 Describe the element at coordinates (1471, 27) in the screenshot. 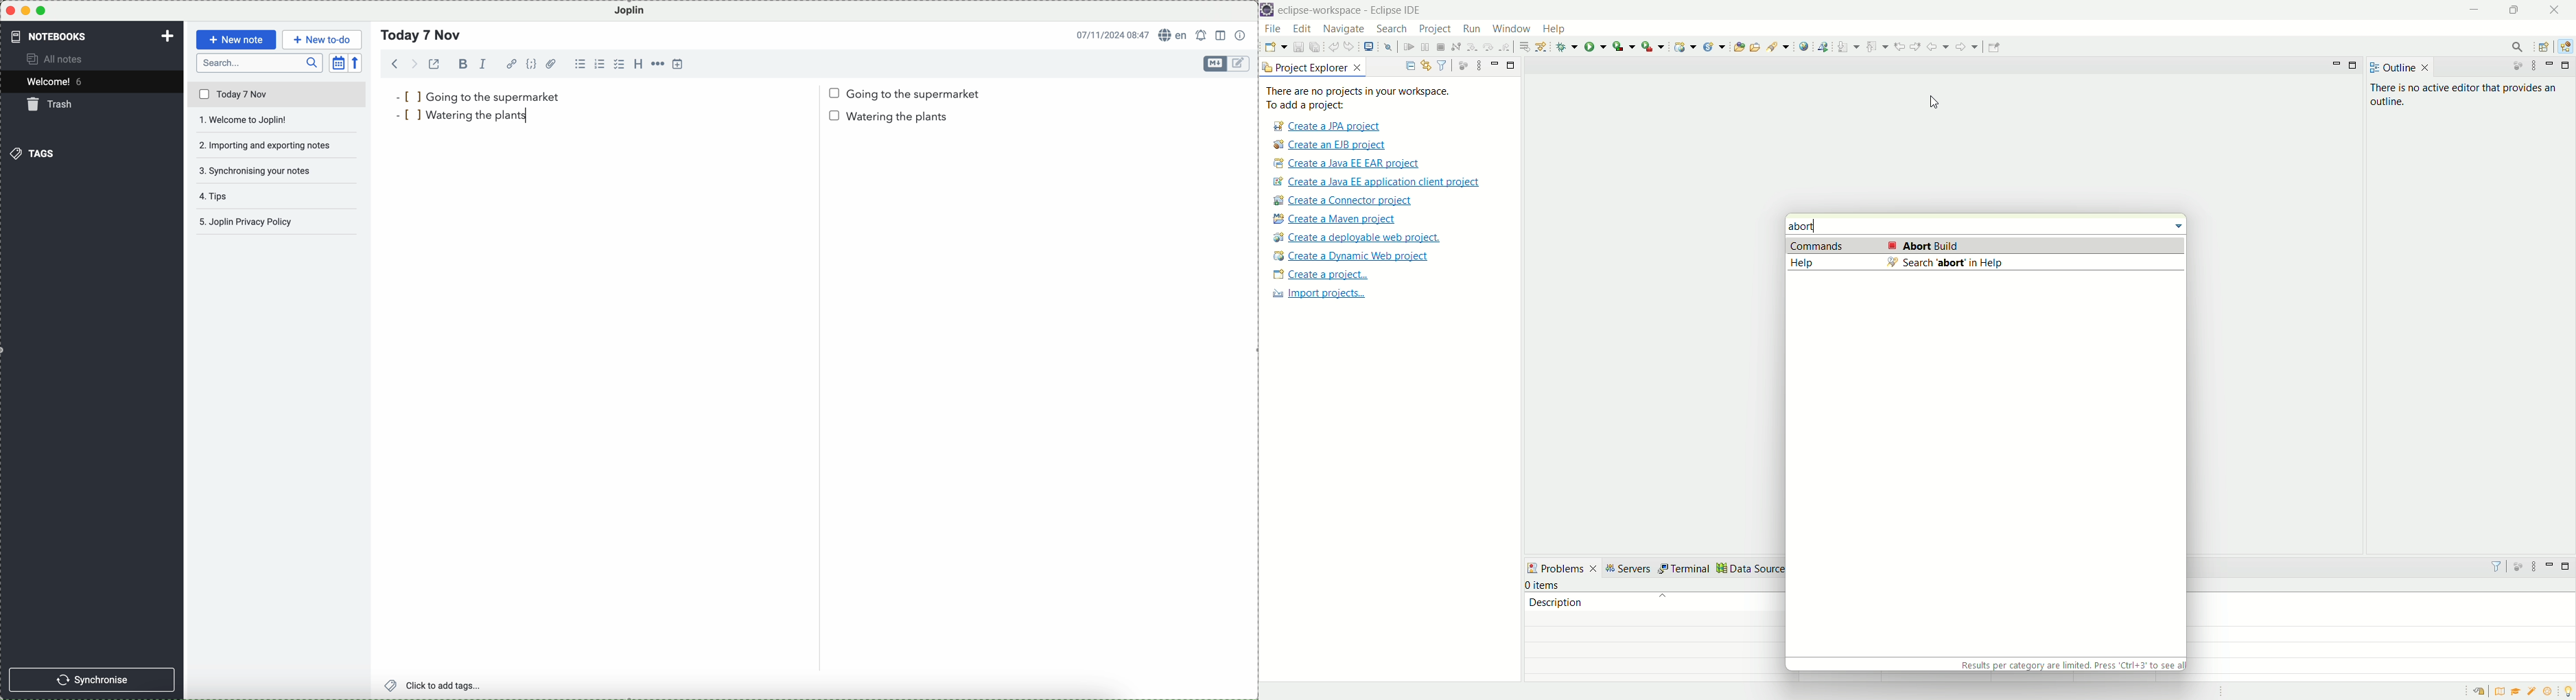

I see `run` at that location.